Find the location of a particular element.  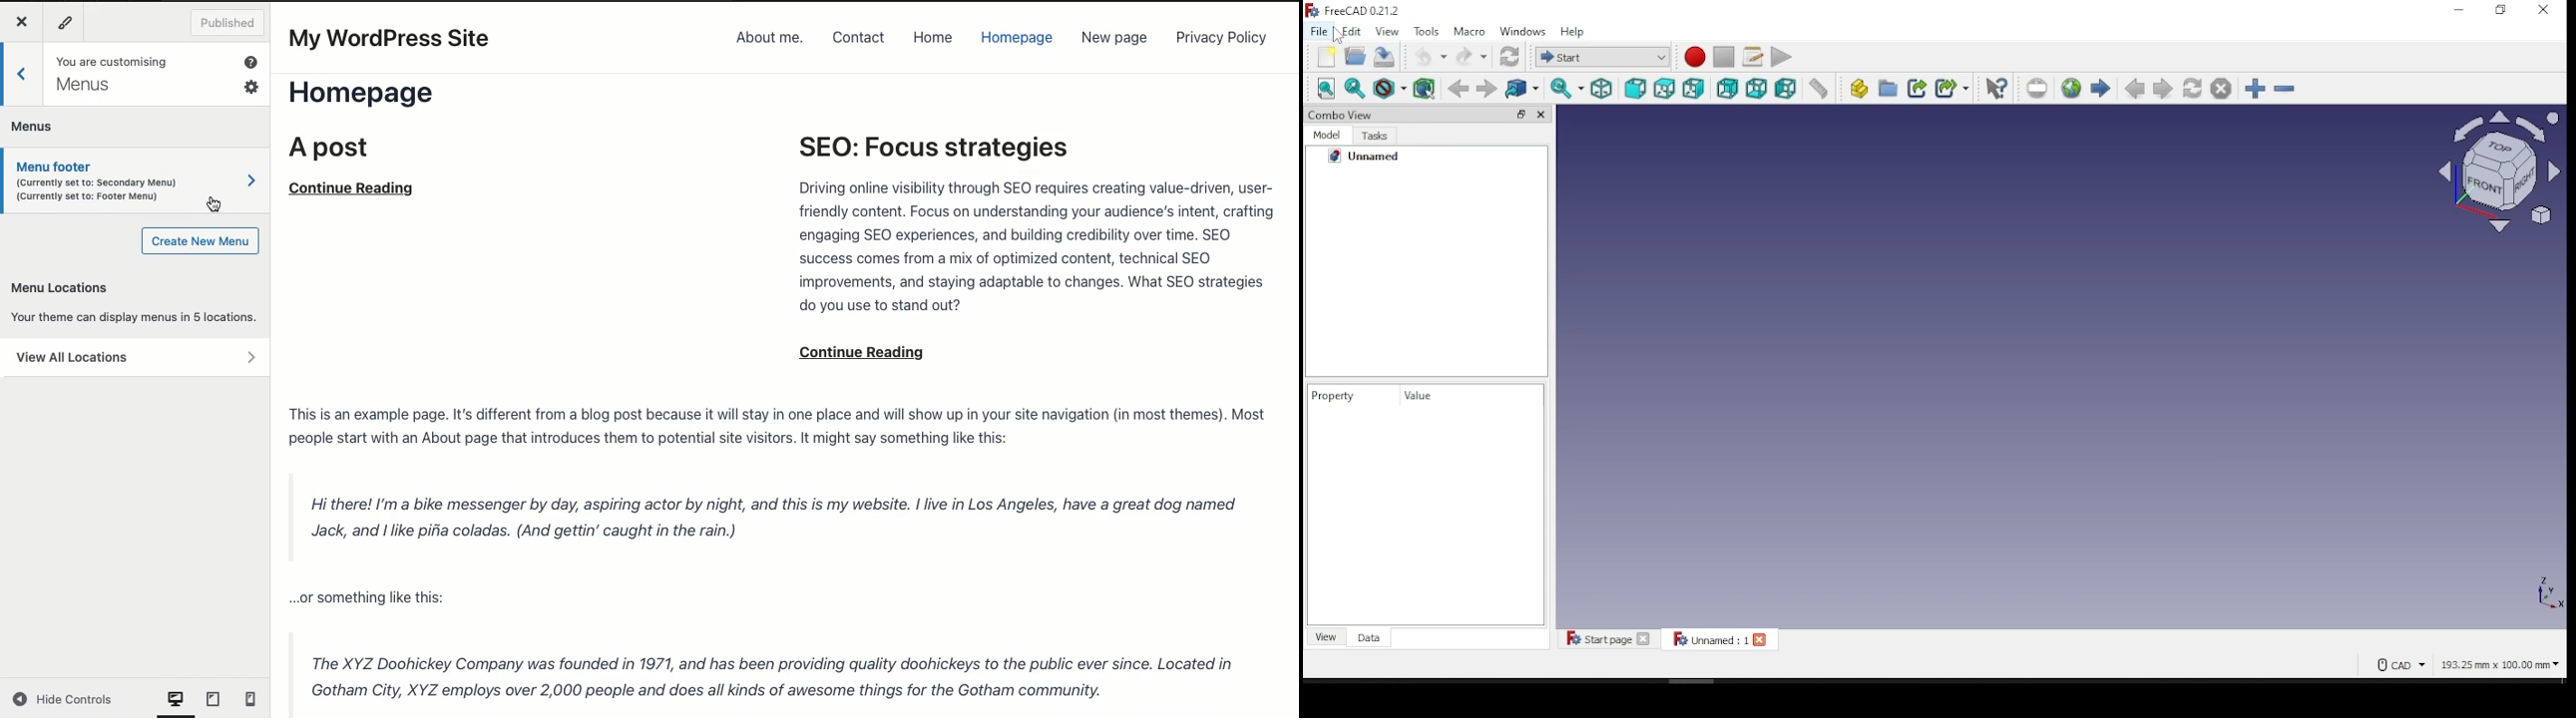

Published is located at coordinates (229, 23).